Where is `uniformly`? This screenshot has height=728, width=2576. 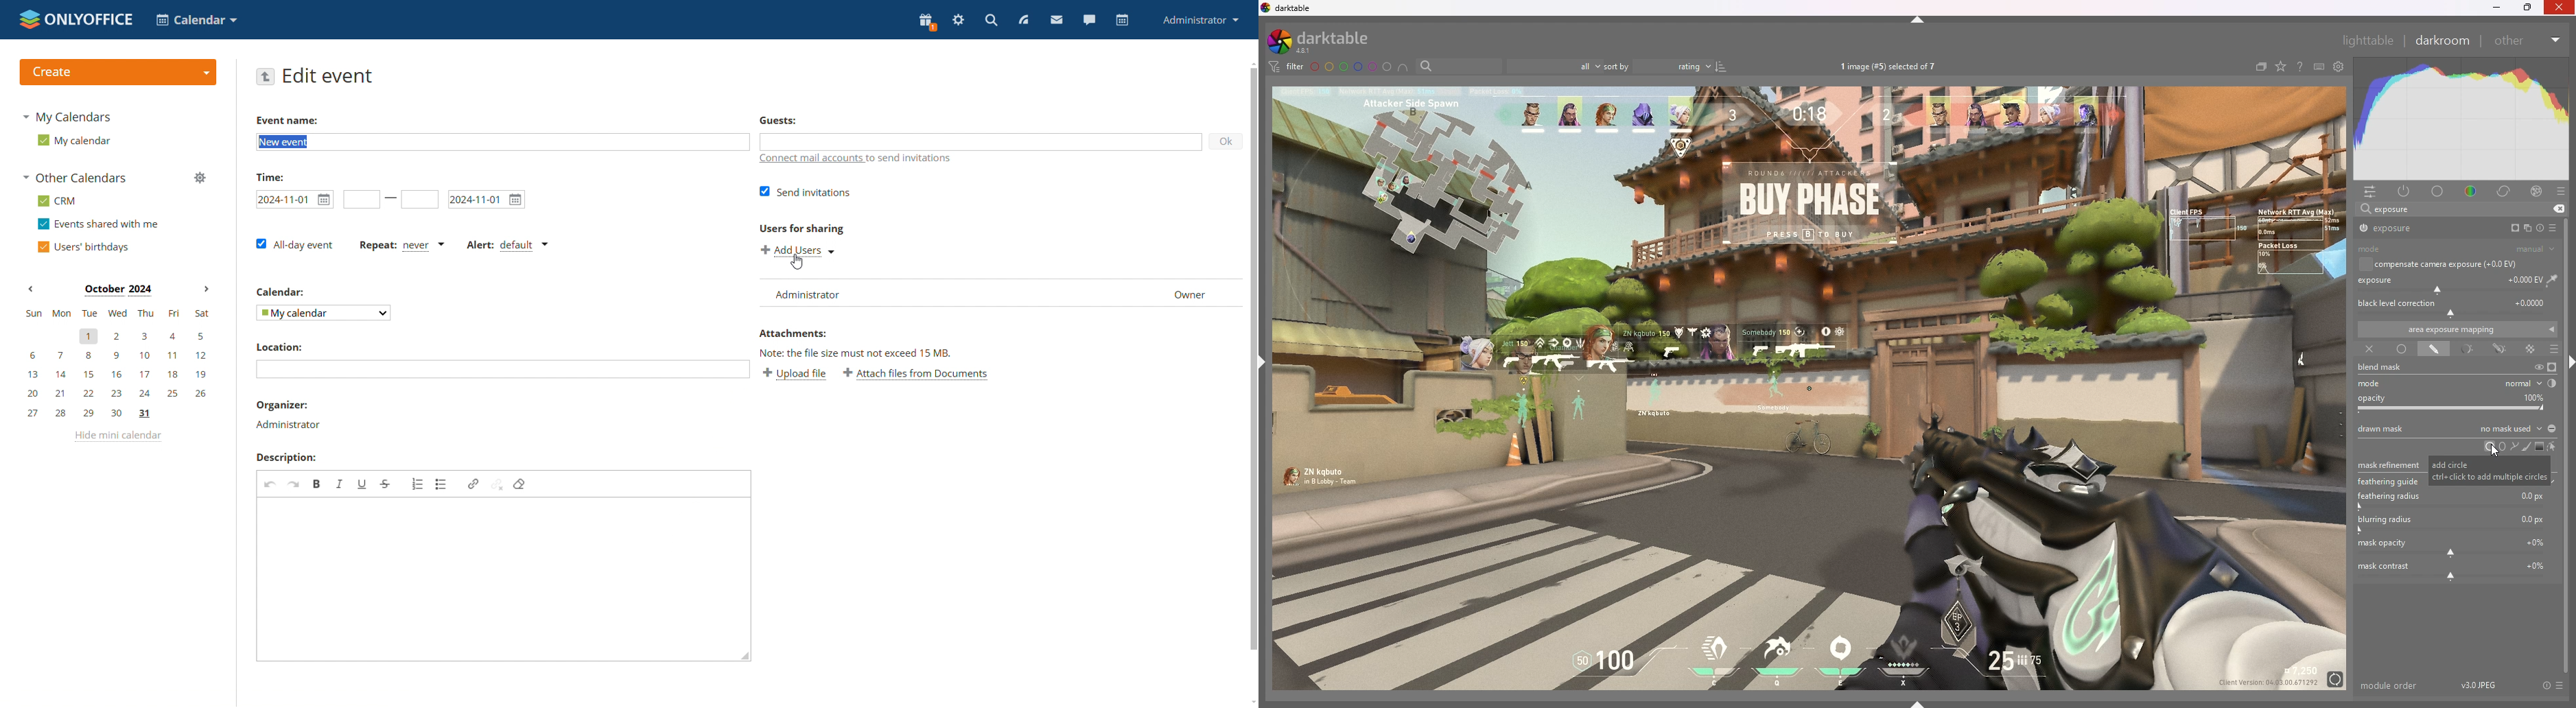 uniformly is located at coordinates (2402, 349).